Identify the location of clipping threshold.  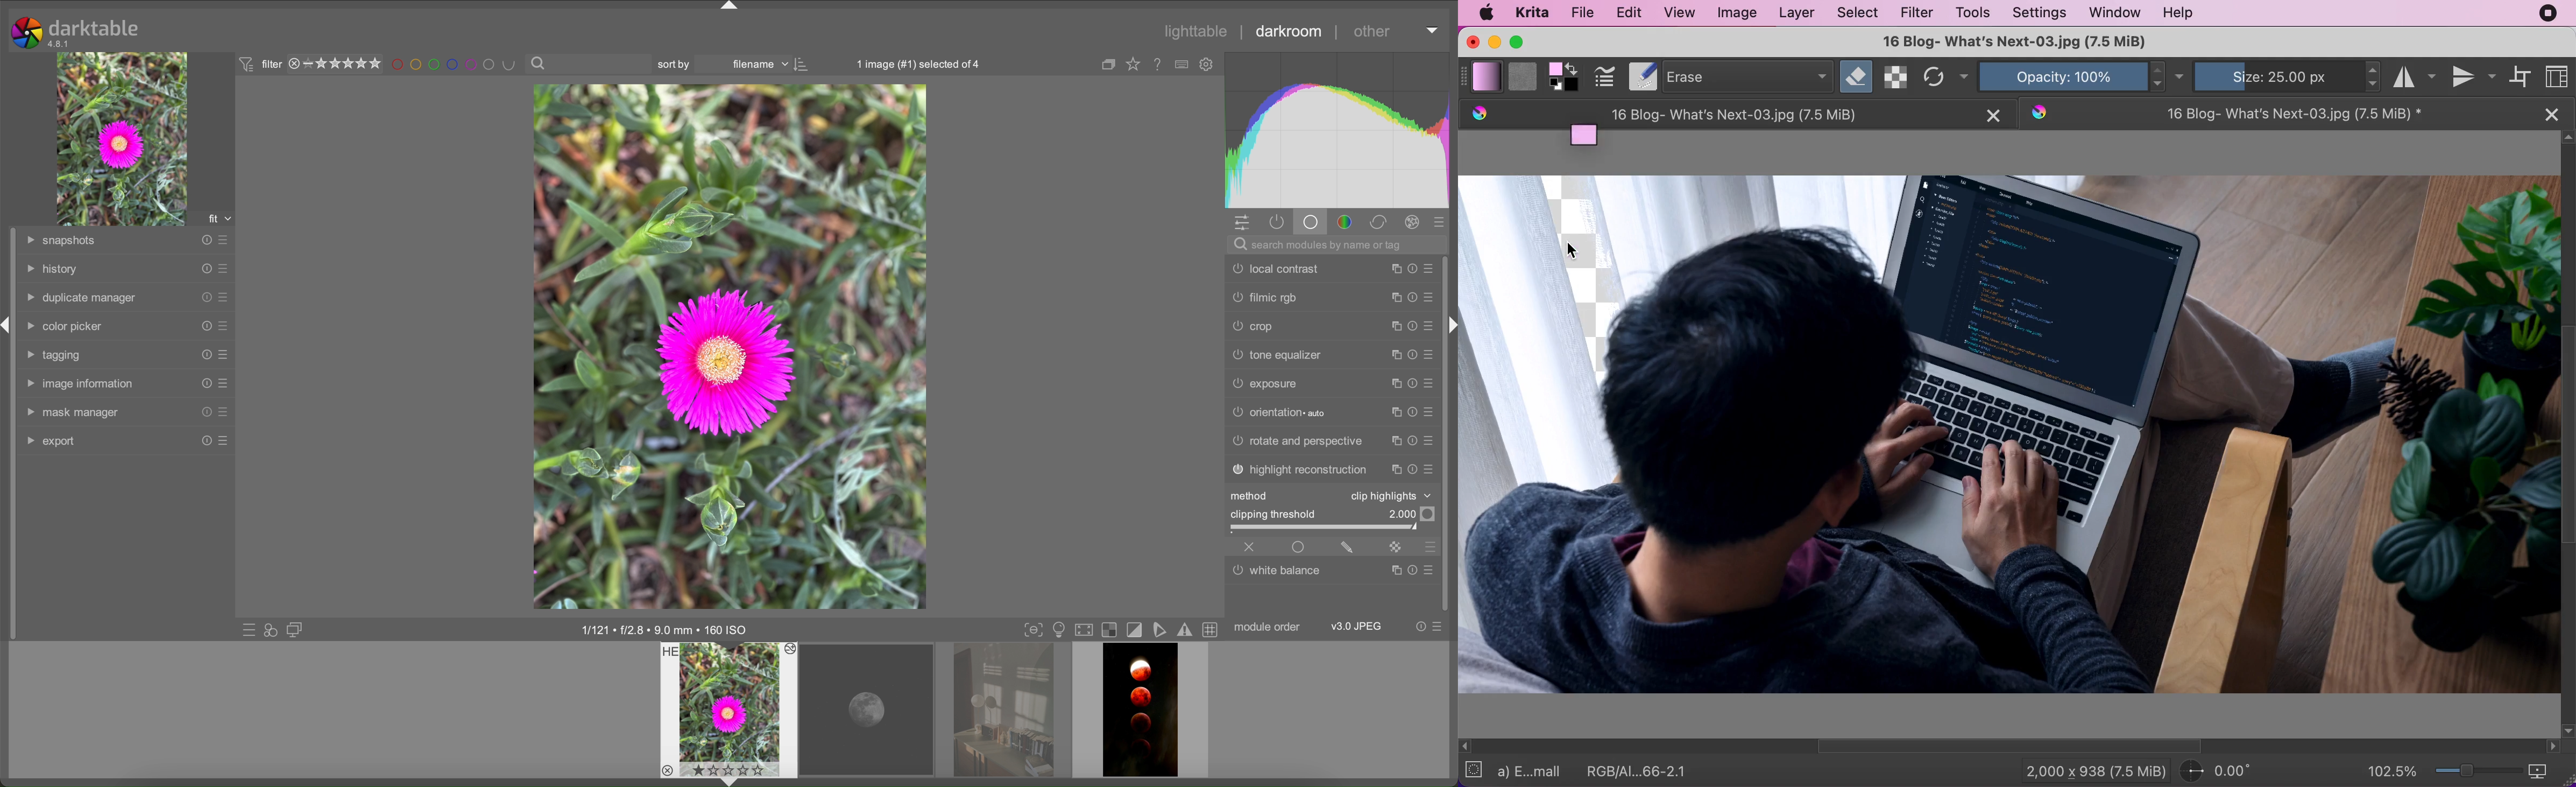
(1274, 513).